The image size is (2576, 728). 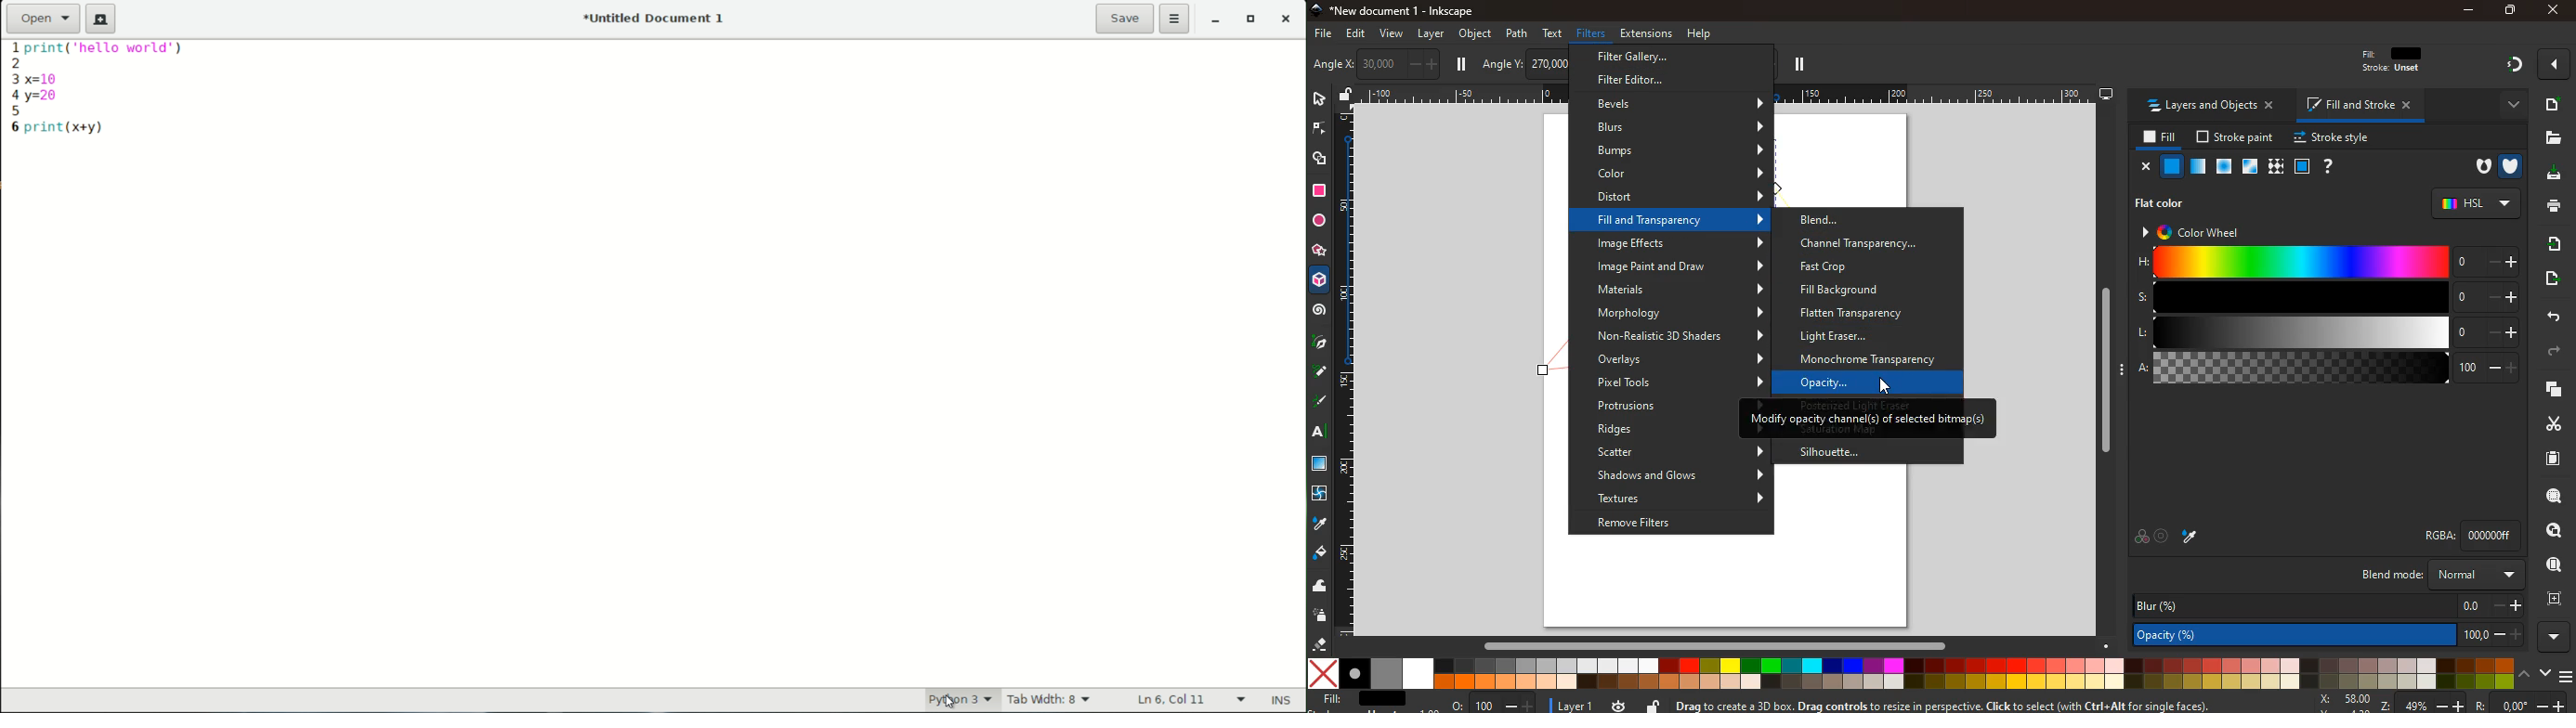 I want to click on blur, so click(x=2325, y=603).